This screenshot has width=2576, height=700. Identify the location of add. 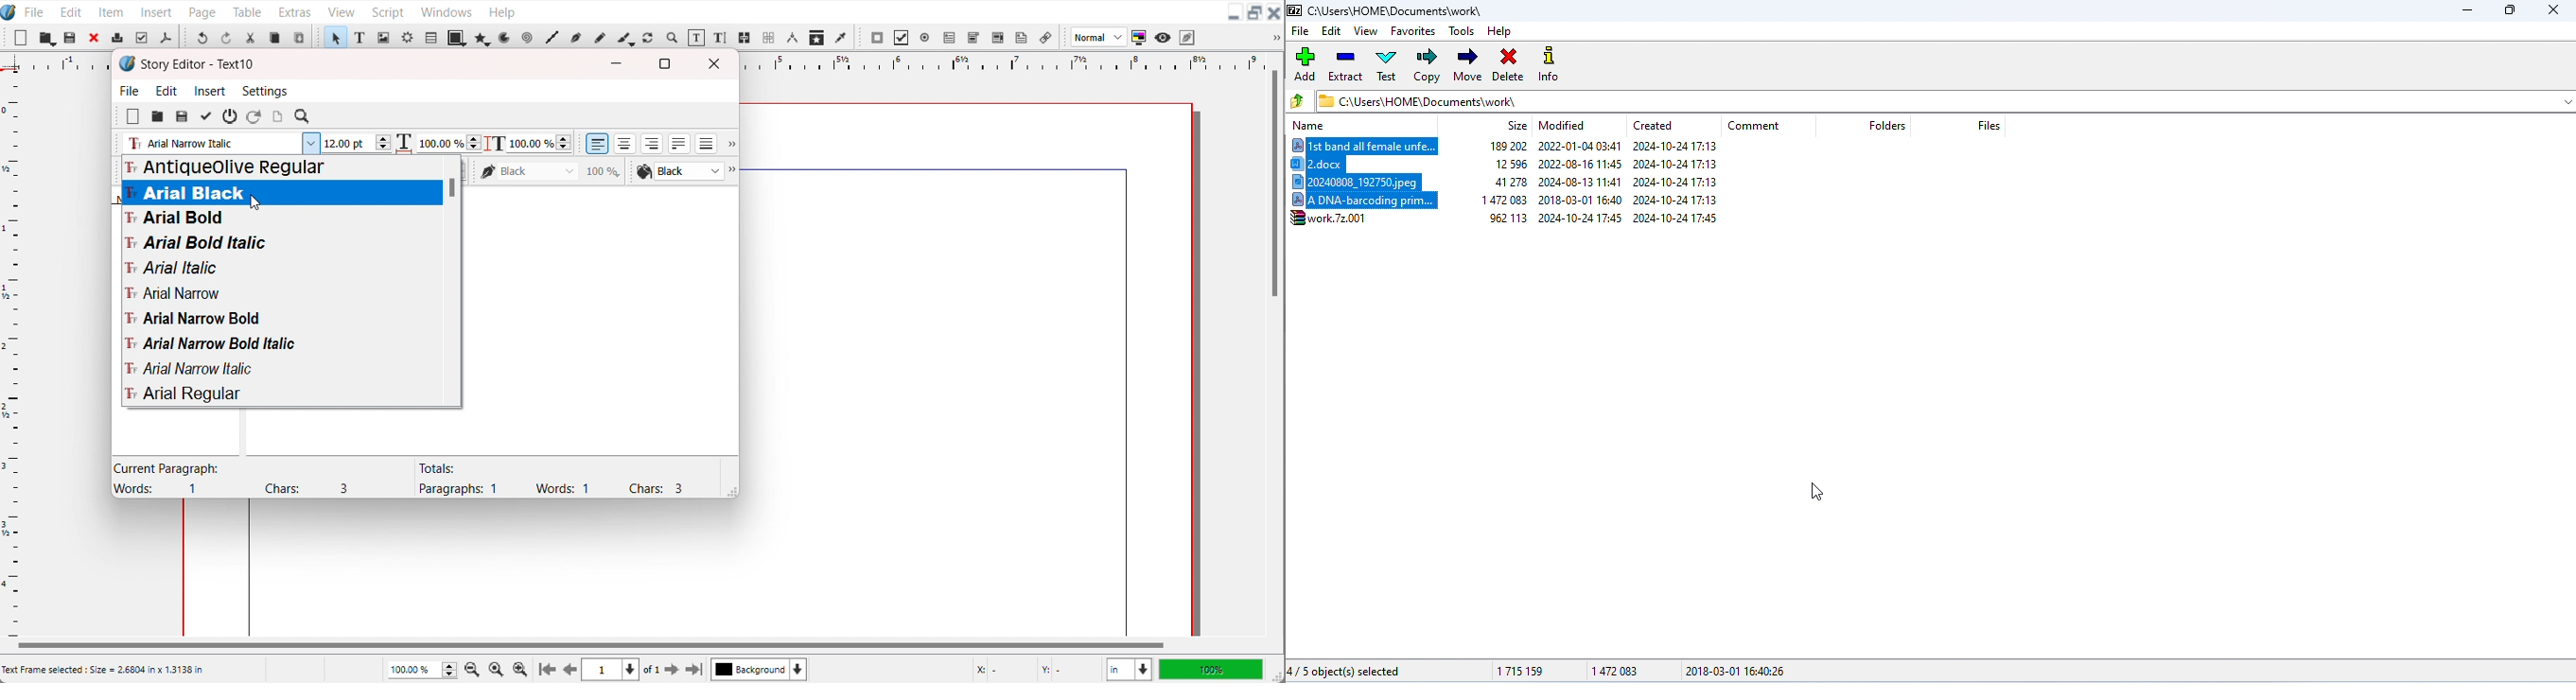
(1306, 63).